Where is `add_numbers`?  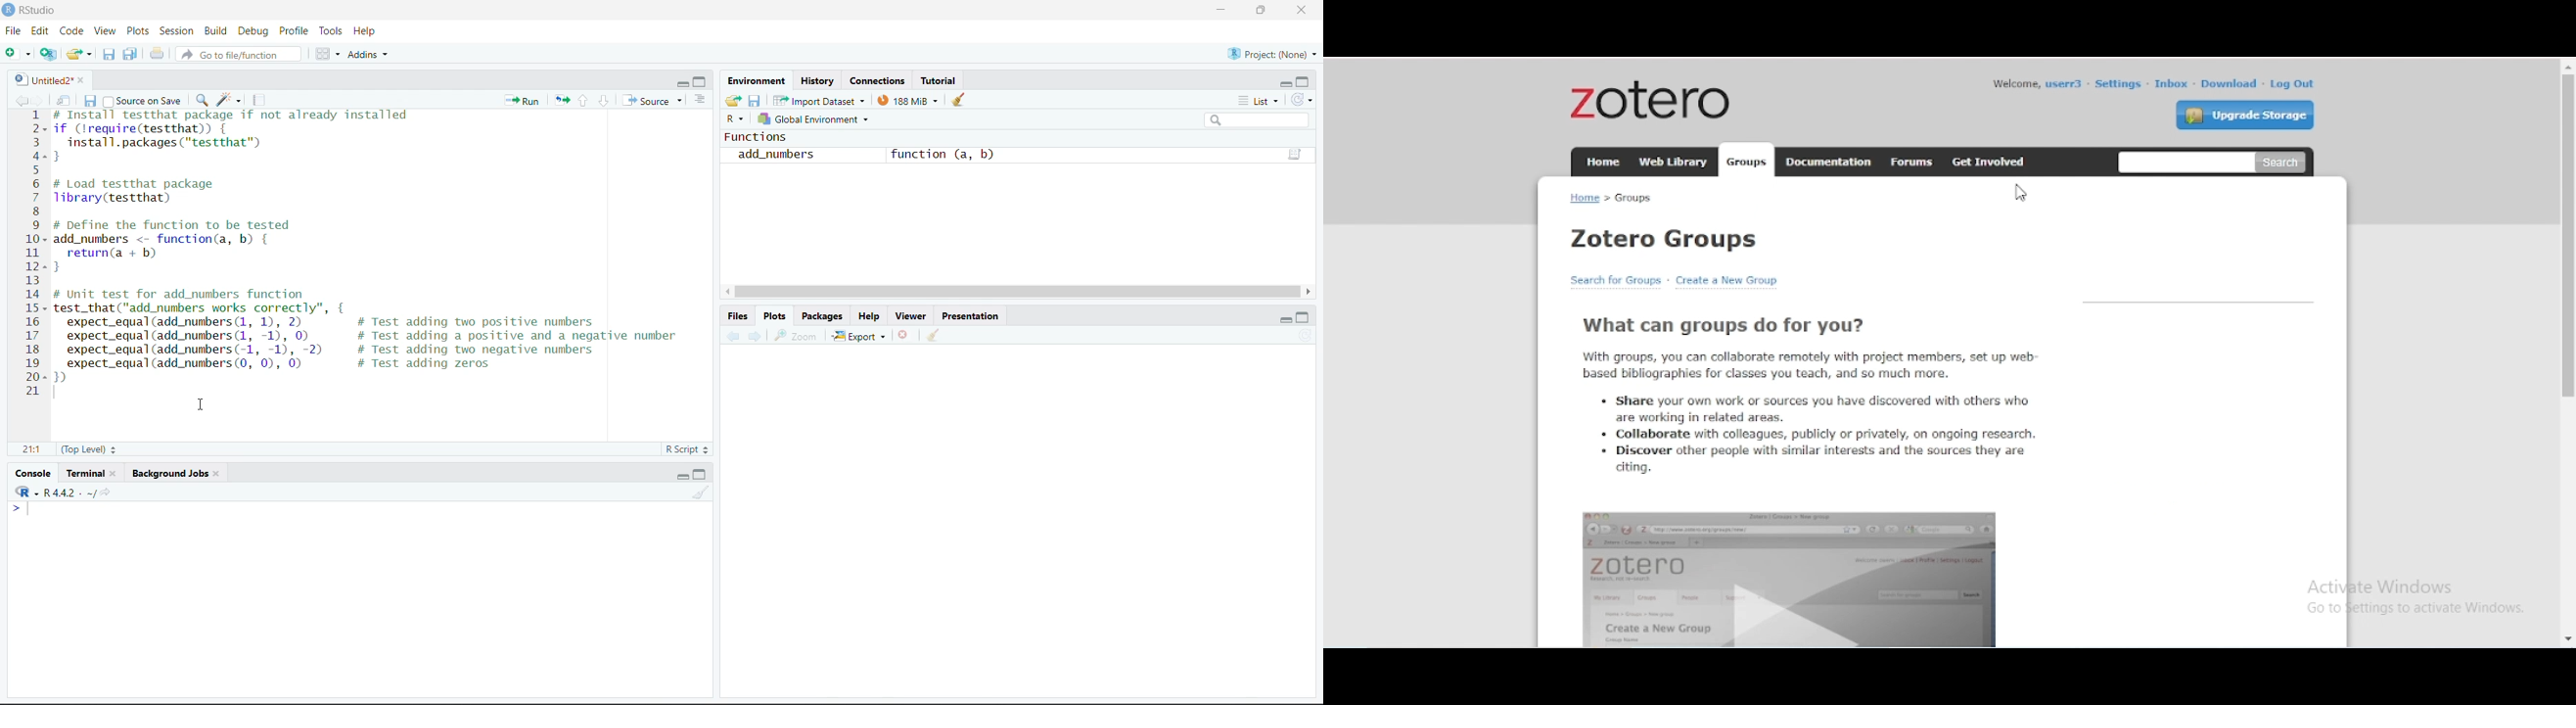
add_numbers is located at coordinates (775, 154).